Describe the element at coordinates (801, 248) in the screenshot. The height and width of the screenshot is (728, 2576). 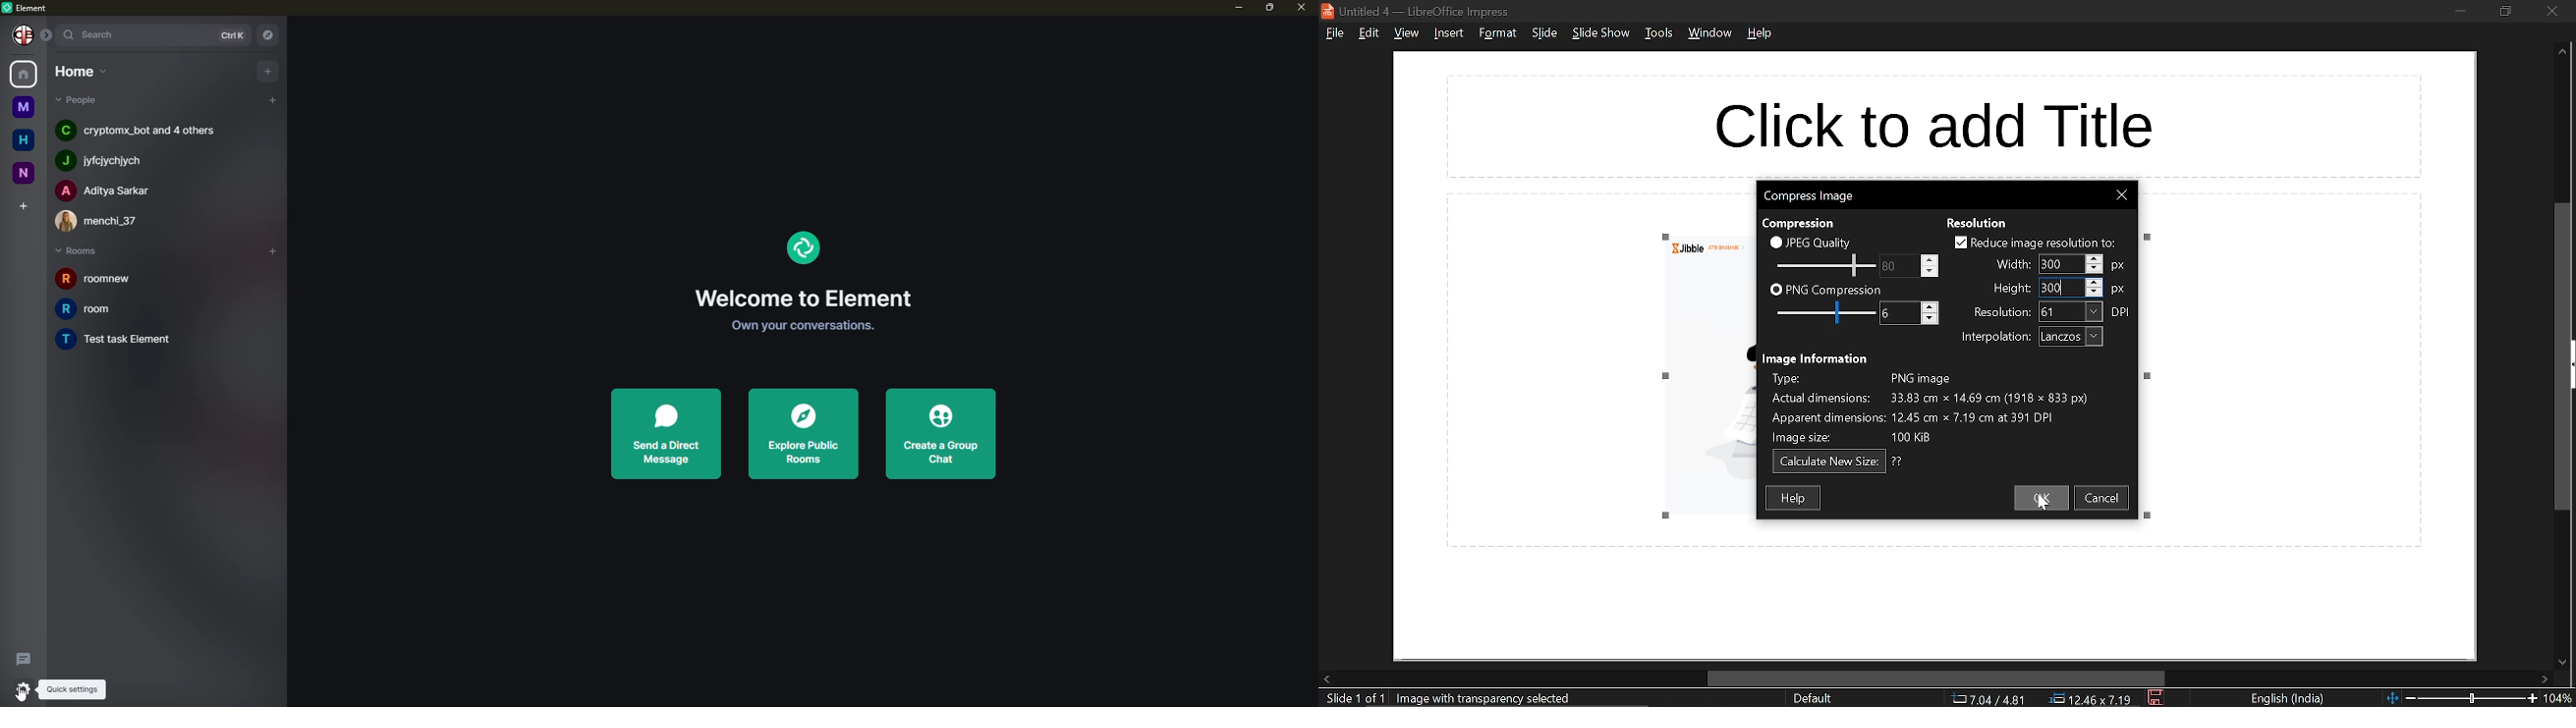
I see `element` at that location.